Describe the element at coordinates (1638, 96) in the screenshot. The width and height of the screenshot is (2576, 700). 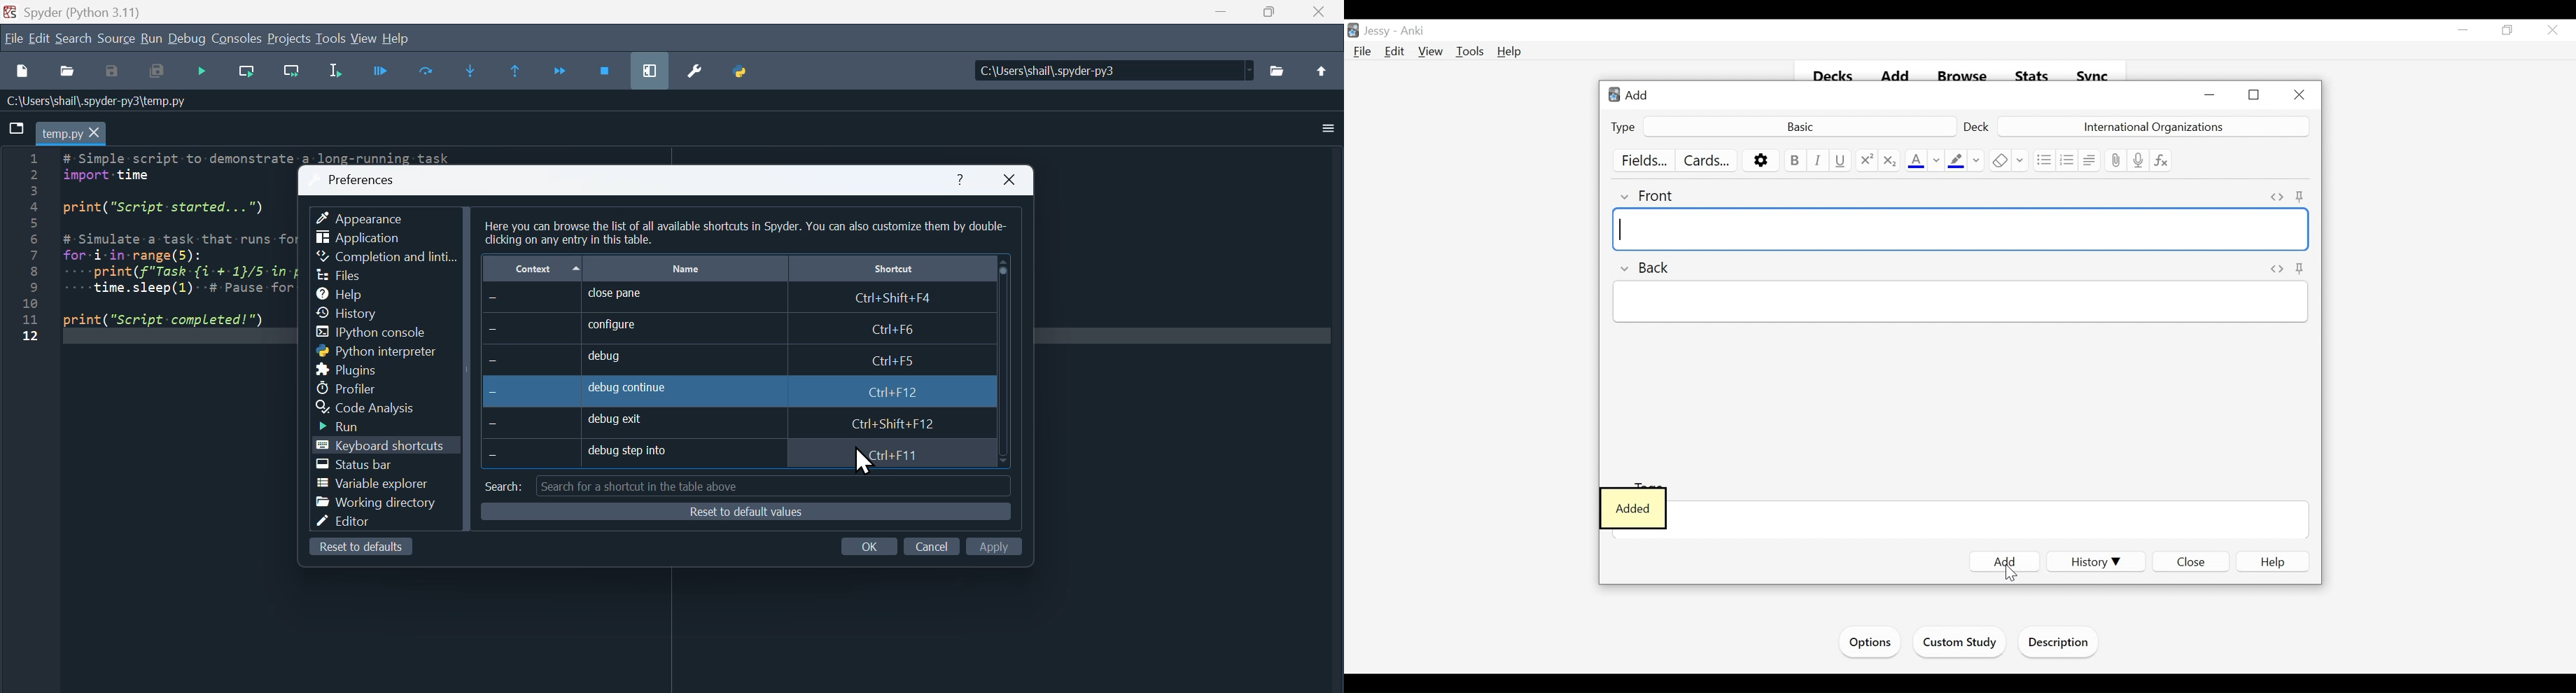
I see `Add` at that location.